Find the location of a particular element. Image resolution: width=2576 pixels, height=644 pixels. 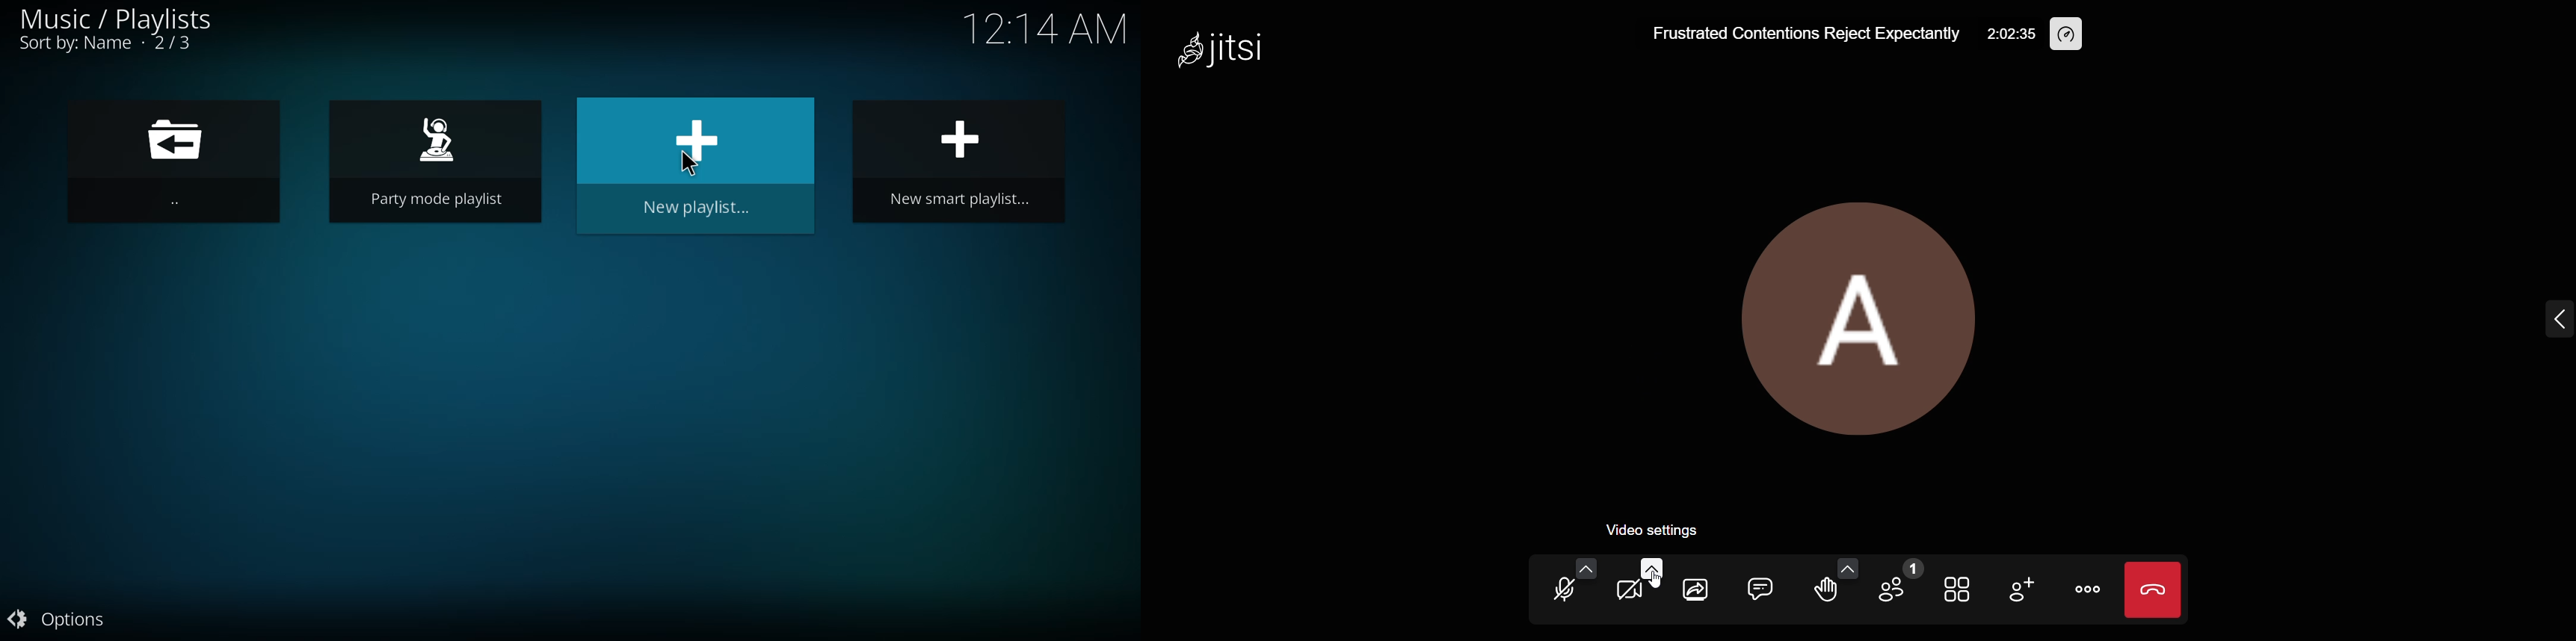

cursor is located at coordinates (690, 164).